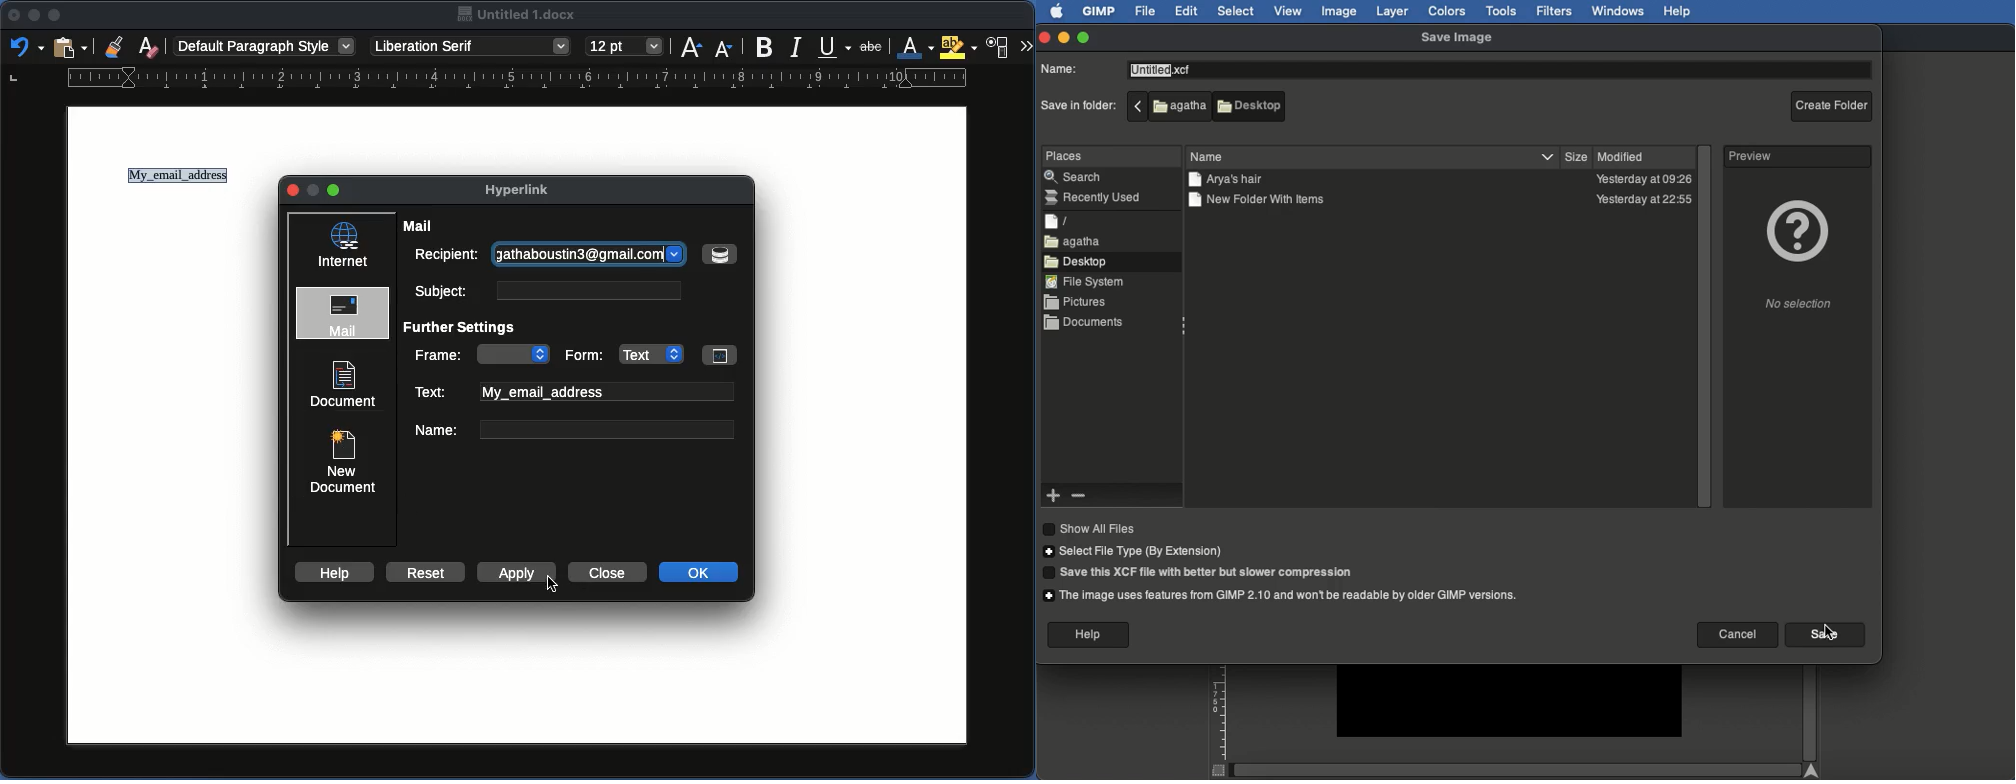 The width and height of the screenshot is (2016, 784). What do you see at coordinates (1546, 155) in the screenshot?
I see `Sort` at bounding box center [1546, 155].